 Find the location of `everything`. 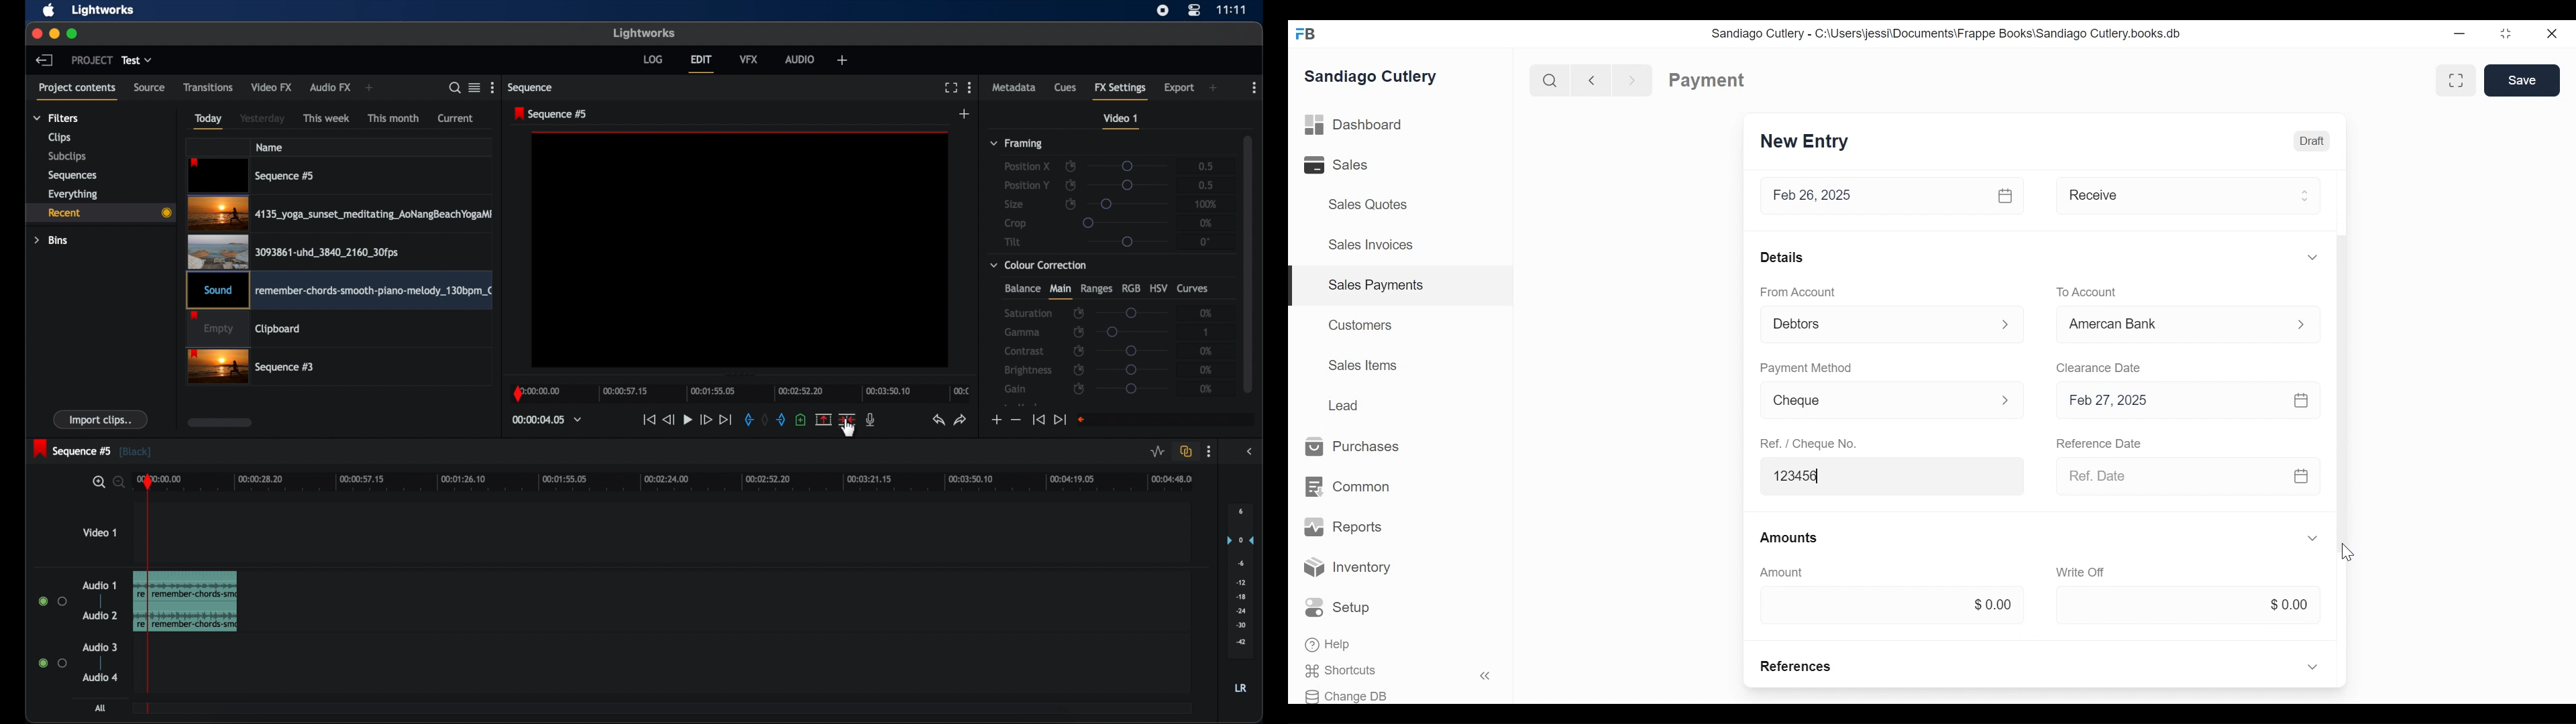

everything is located at coordinates (74, 194).